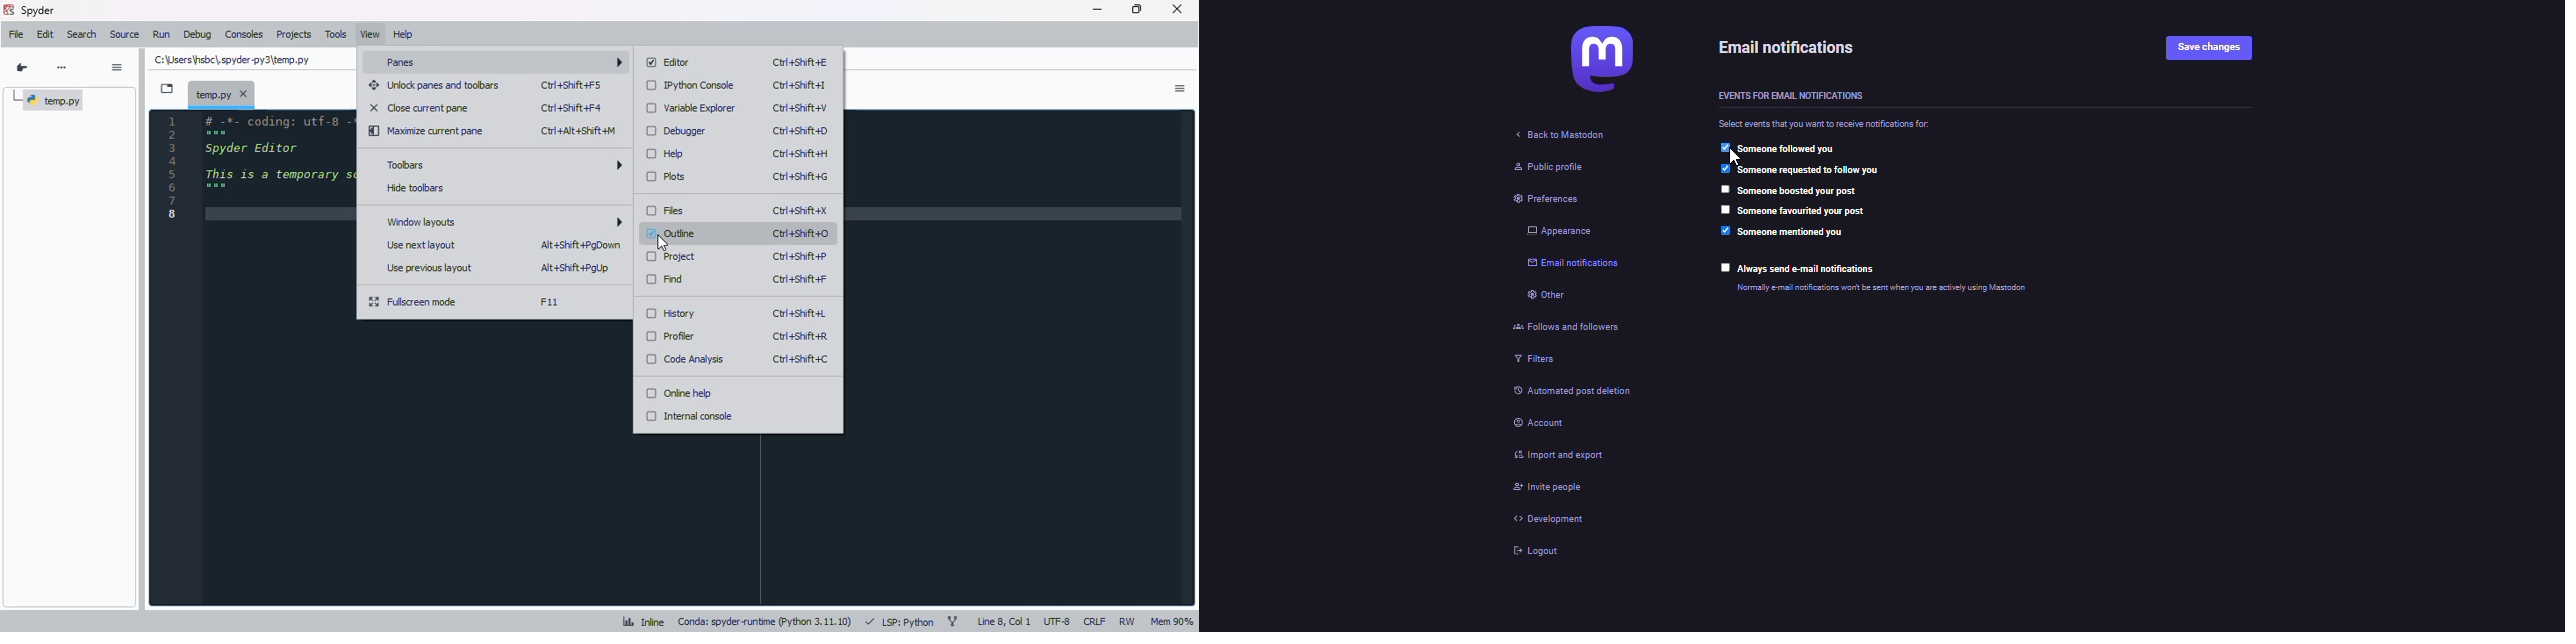 The height and width of the screenshot is (644, 2576). I want to click on spyder, so click(37, 11).